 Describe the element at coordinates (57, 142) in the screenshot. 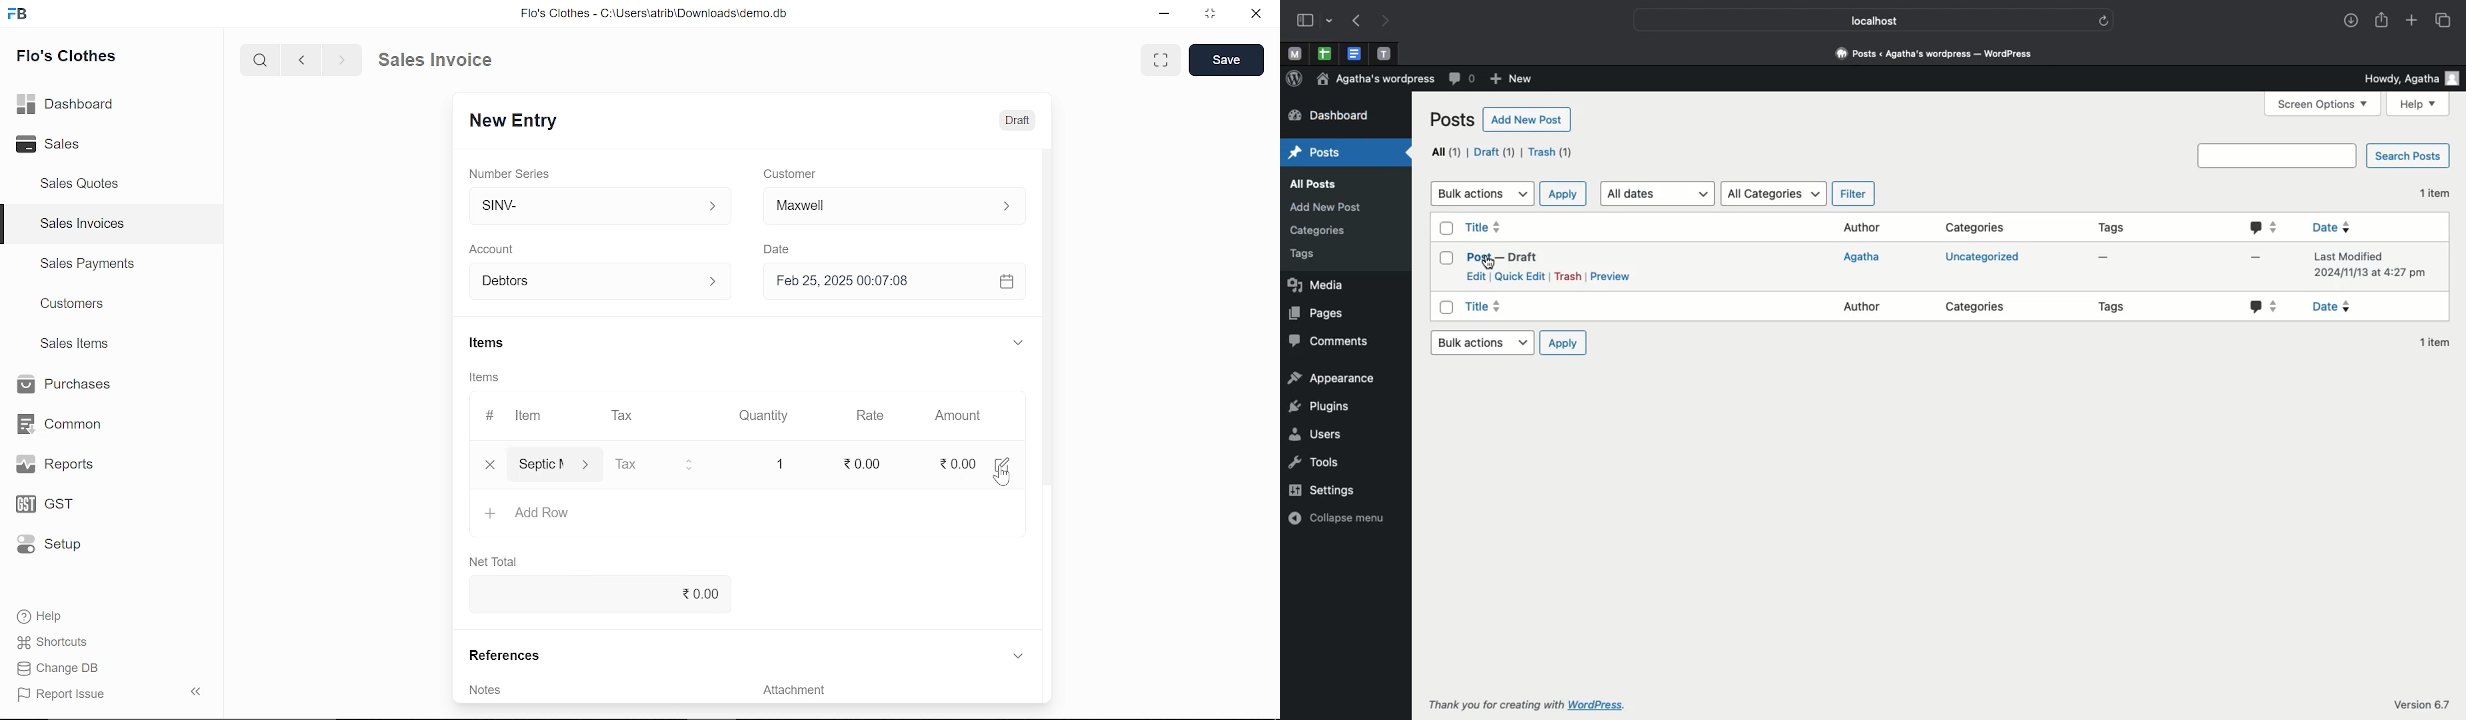

I see `Sales` at that location.